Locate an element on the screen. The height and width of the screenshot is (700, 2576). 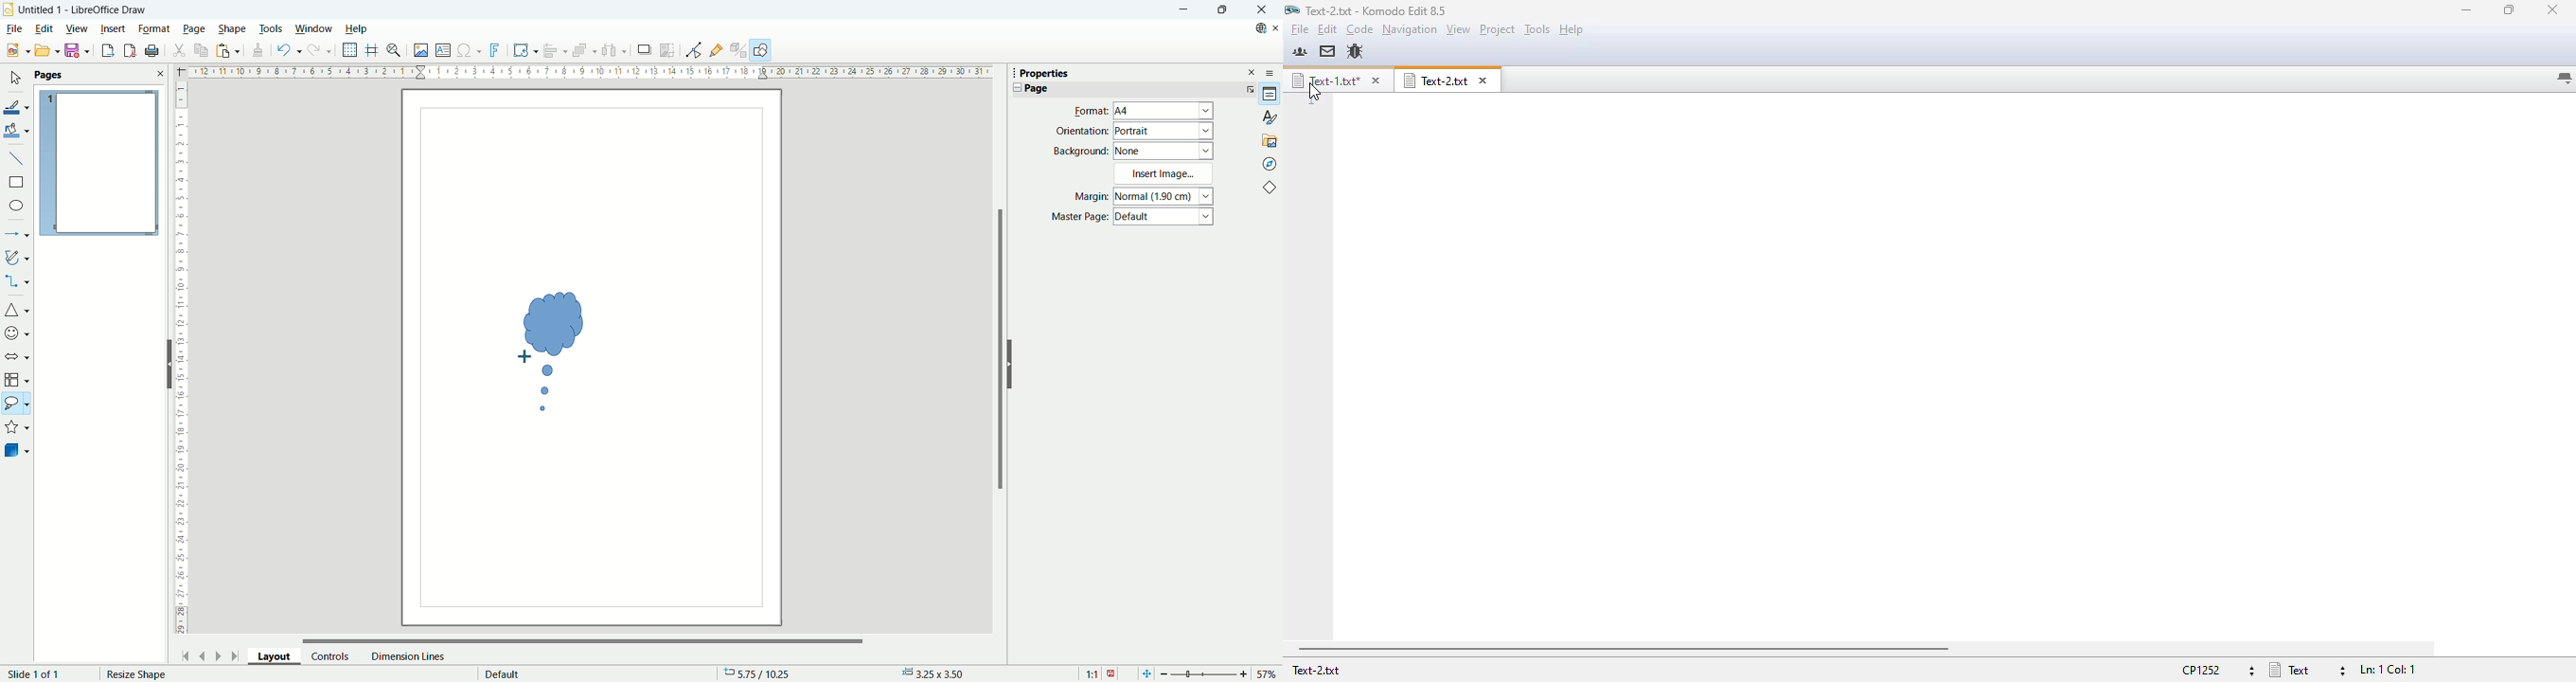
minimize is located at coordinates (2468, 10).